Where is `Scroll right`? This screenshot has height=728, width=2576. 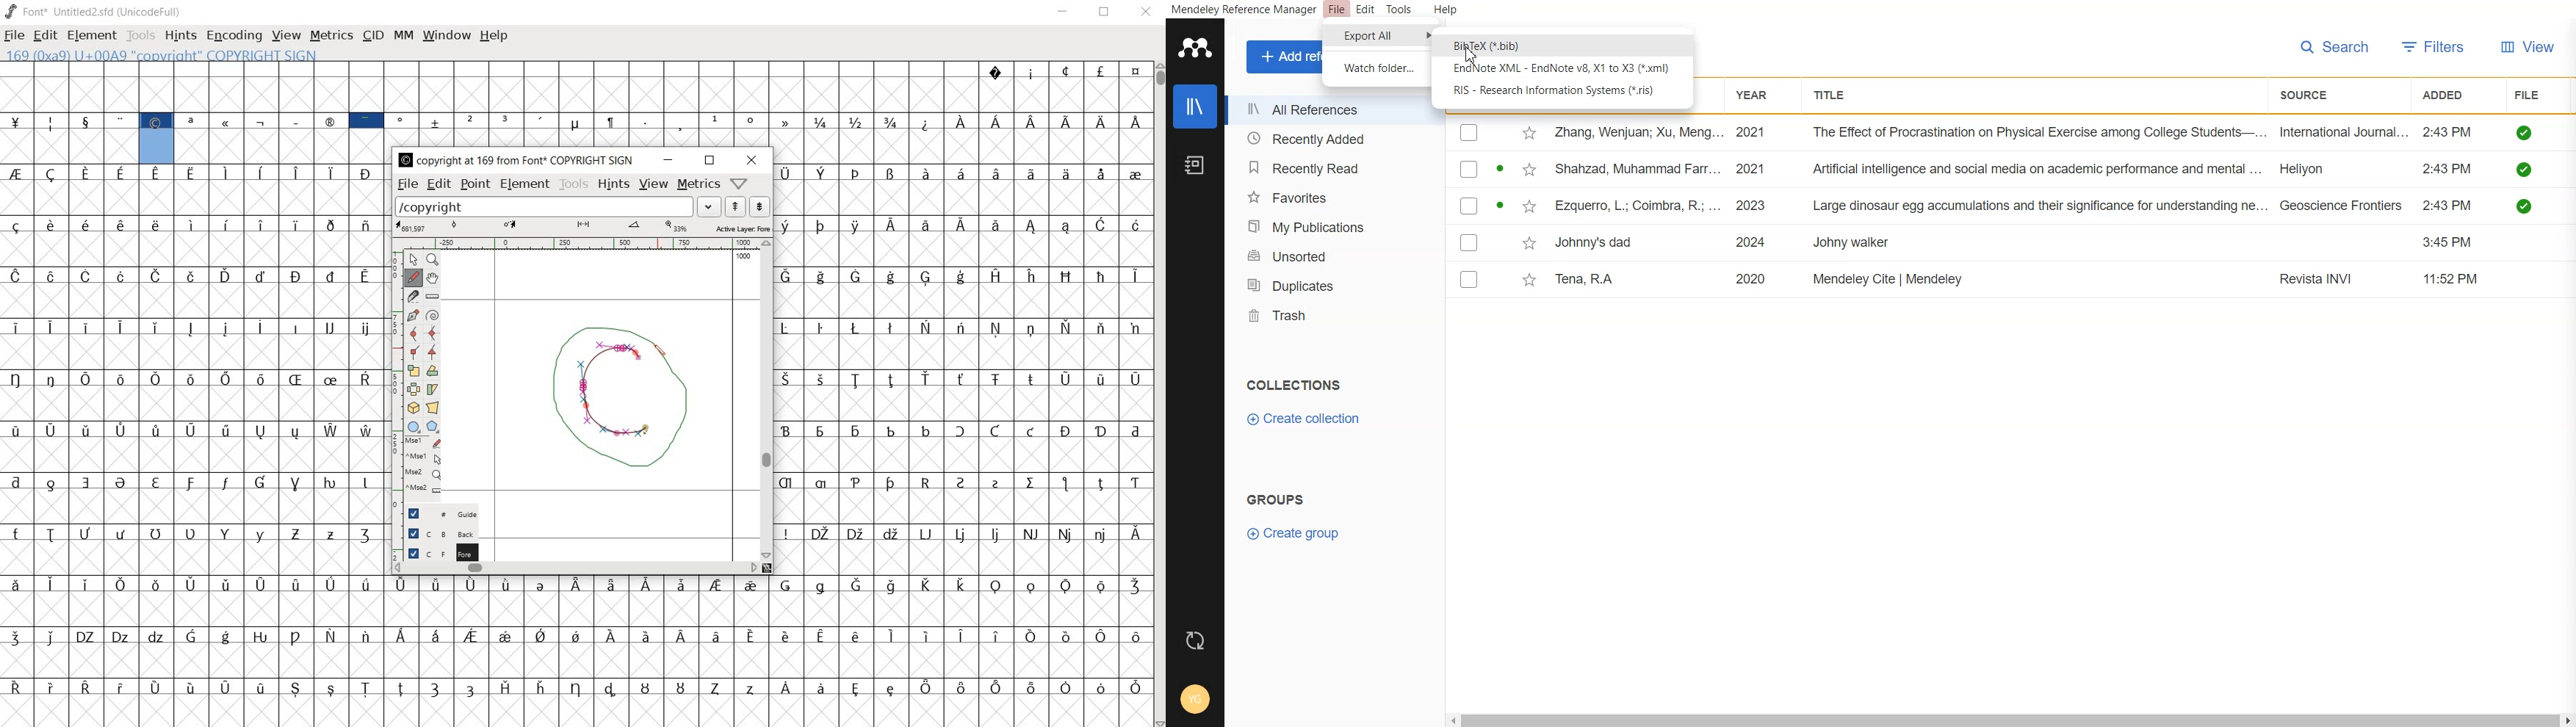
Scroll right is located at coordinates (2567, 720).